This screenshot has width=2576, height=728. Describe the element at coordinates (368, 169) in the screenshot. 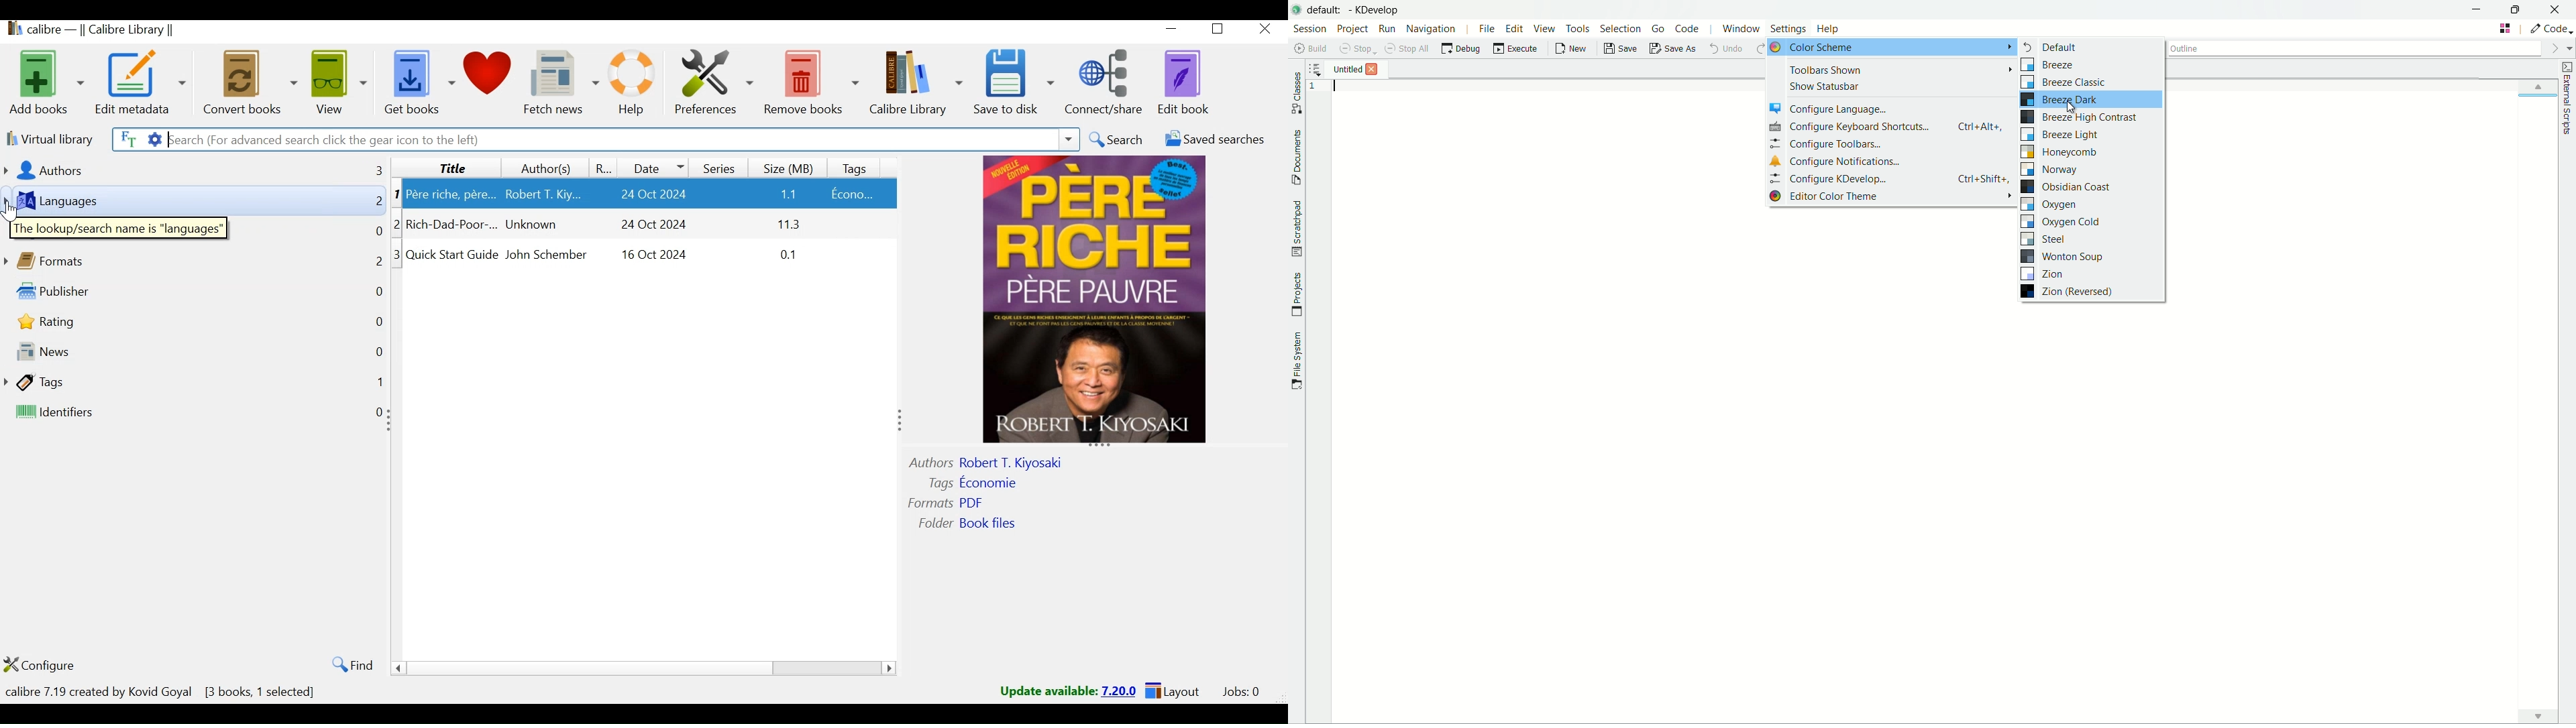

I see `3` at that location.